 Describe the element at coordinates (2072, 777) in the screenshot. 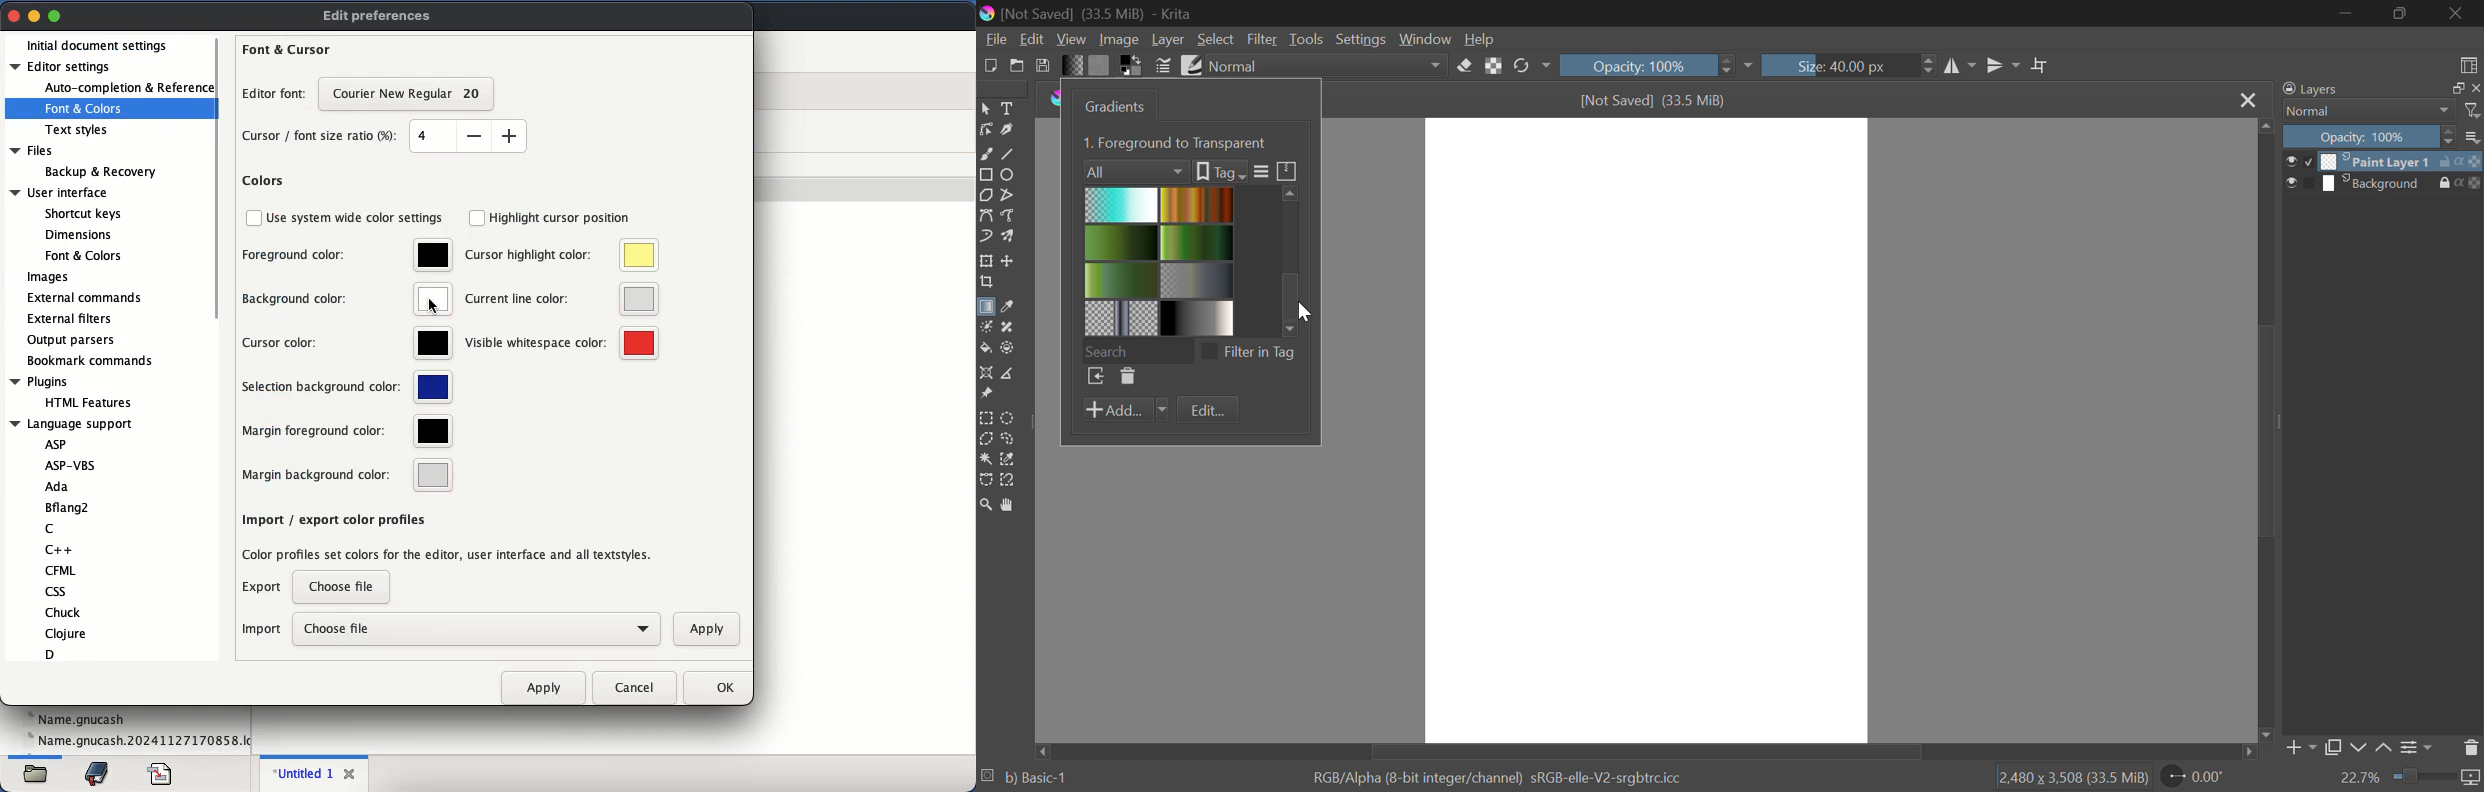

I see `12,480 x 3,508 (33.5 MiB)` at that location.